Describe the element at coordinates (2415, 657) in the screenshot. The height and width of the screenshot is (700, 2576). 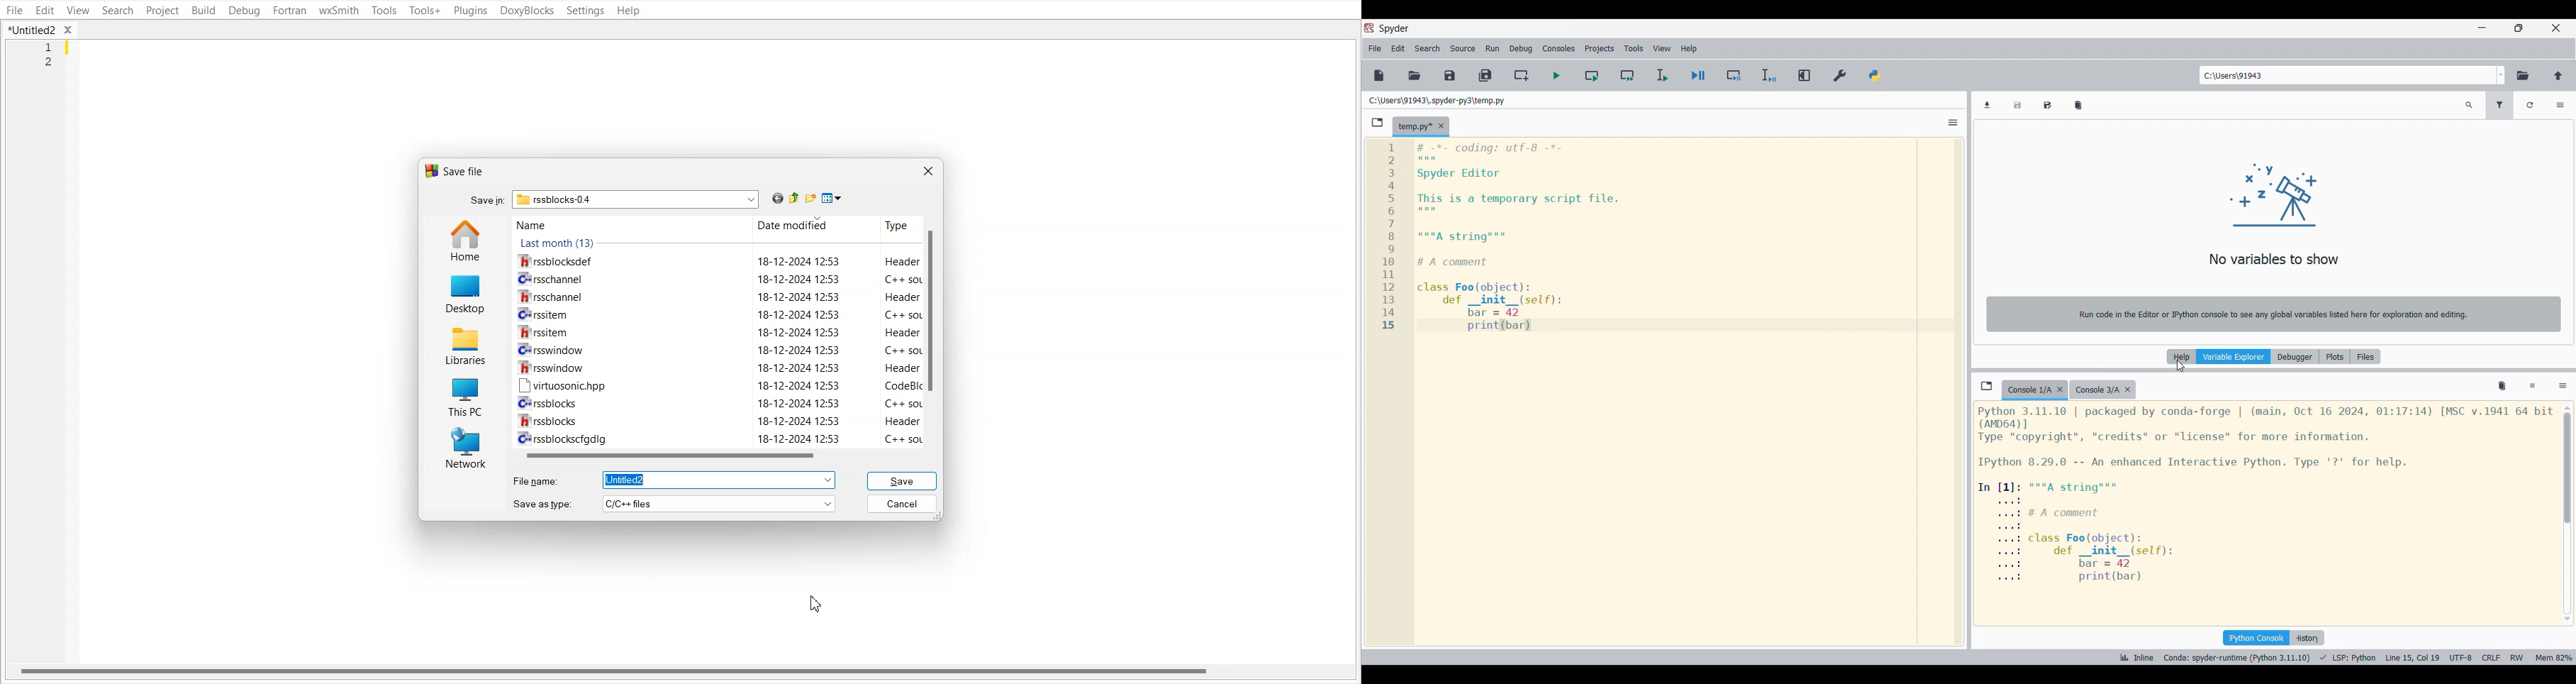
I see `line 15 col 9` at that location.